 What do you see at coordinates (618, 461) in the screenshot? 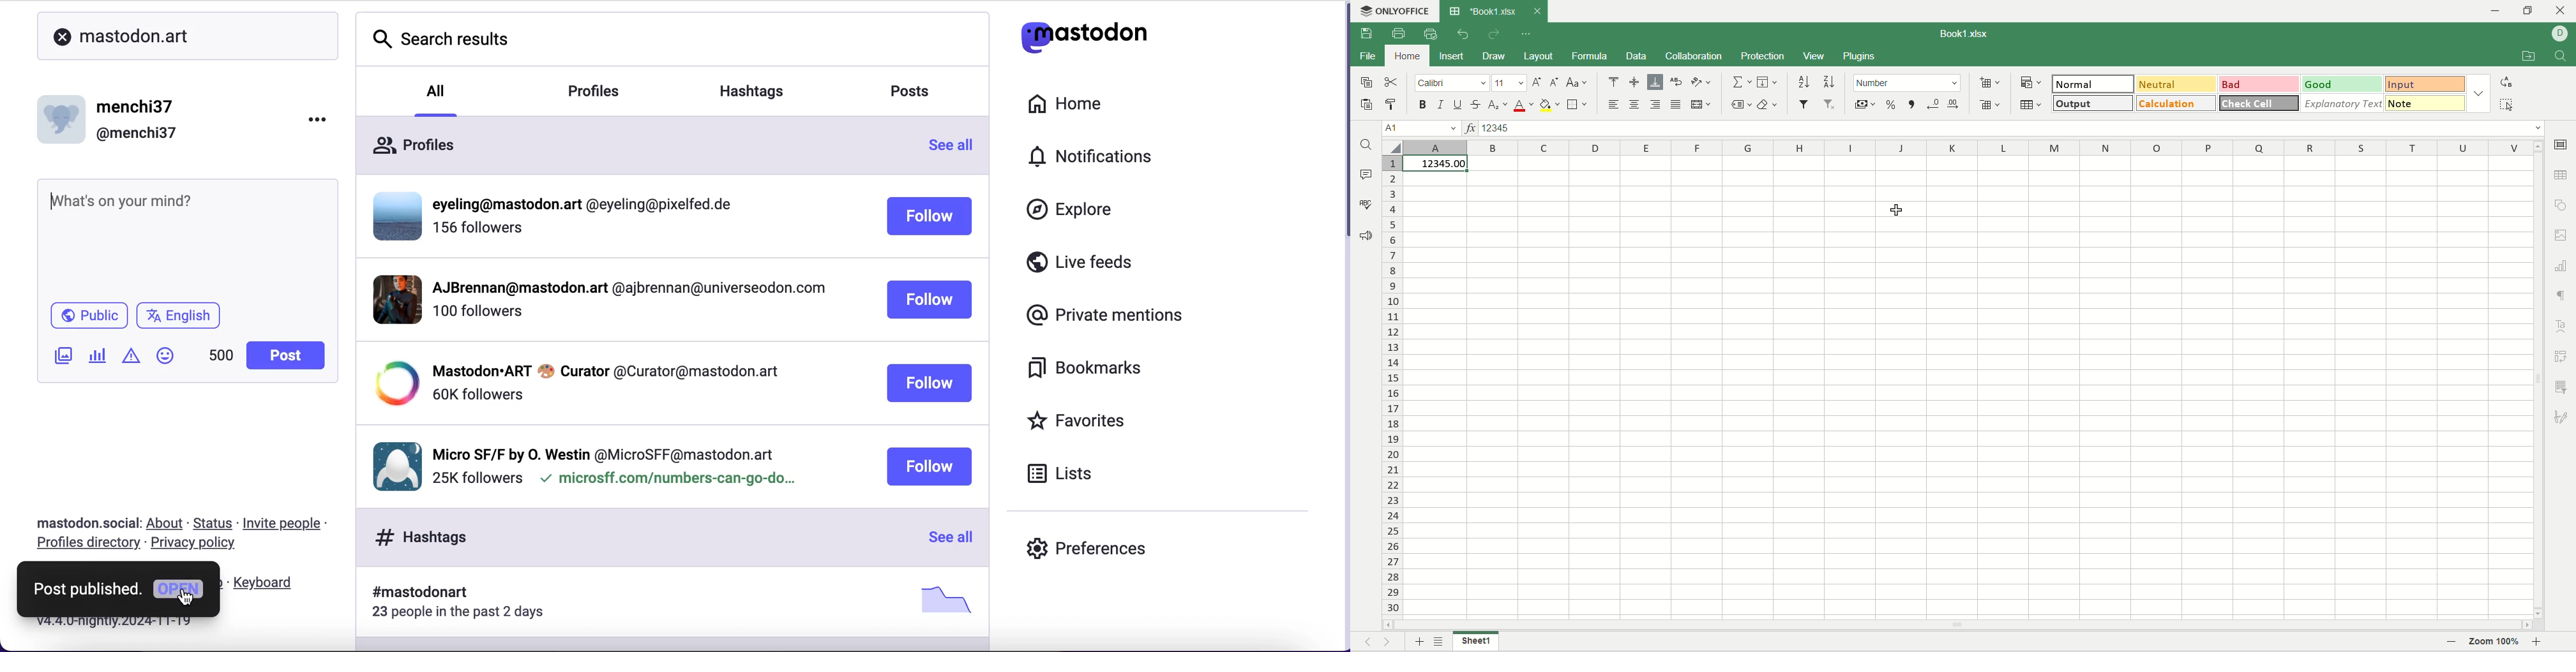
I see `user profile` at bounding box center [618, 461].